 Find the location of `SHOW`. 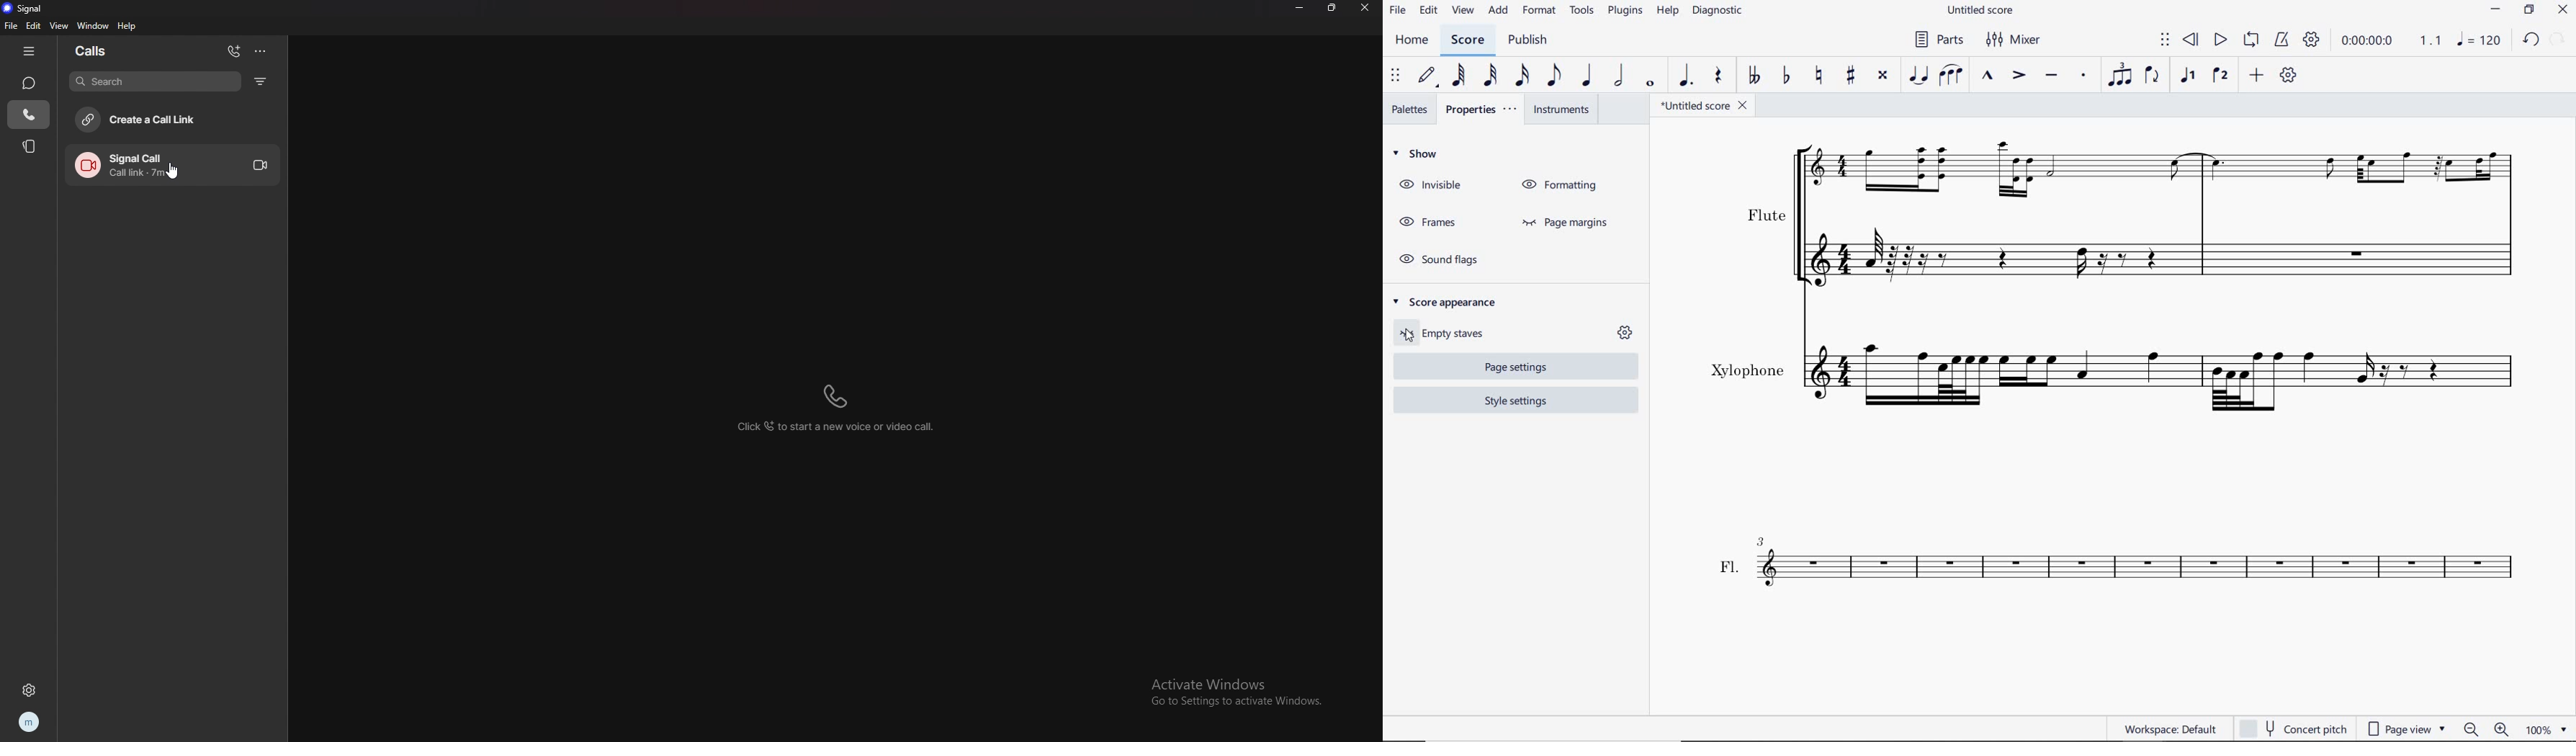

SHOW is located at coordinates (1416, 155).